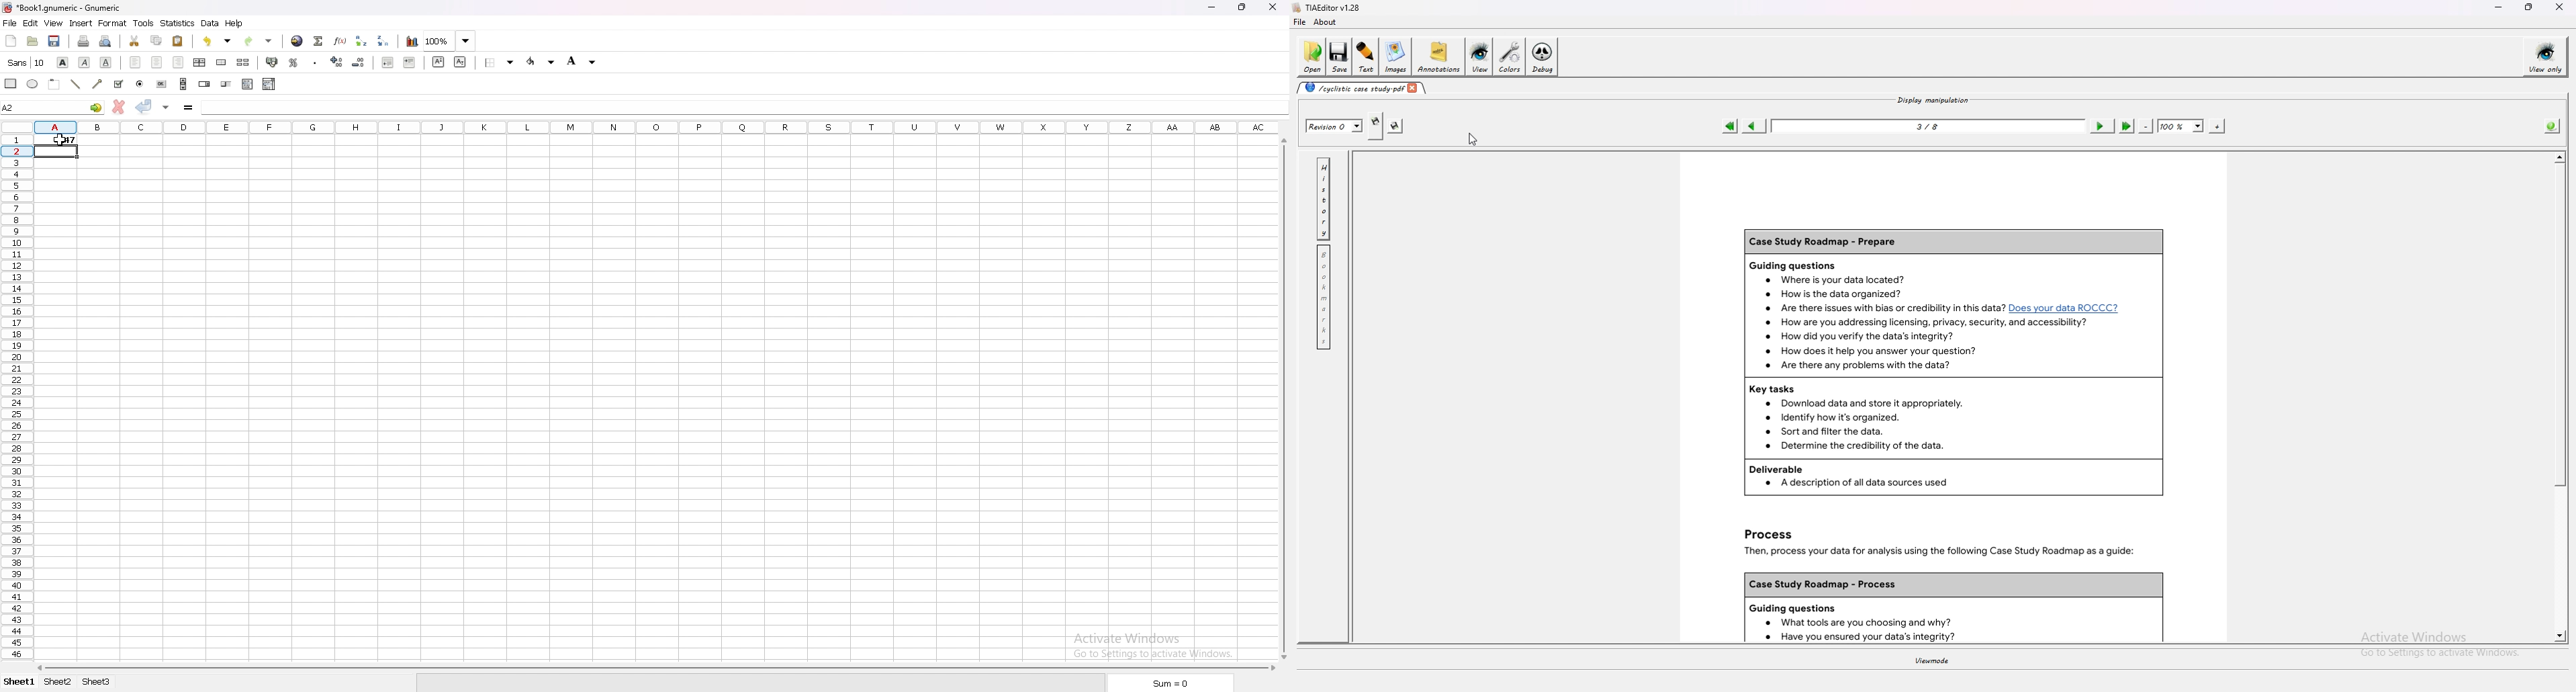 The image size is (2576, 700). Describe the element at coordinates (359, 41) in the screenshot. I see `sort ascending` at that location.